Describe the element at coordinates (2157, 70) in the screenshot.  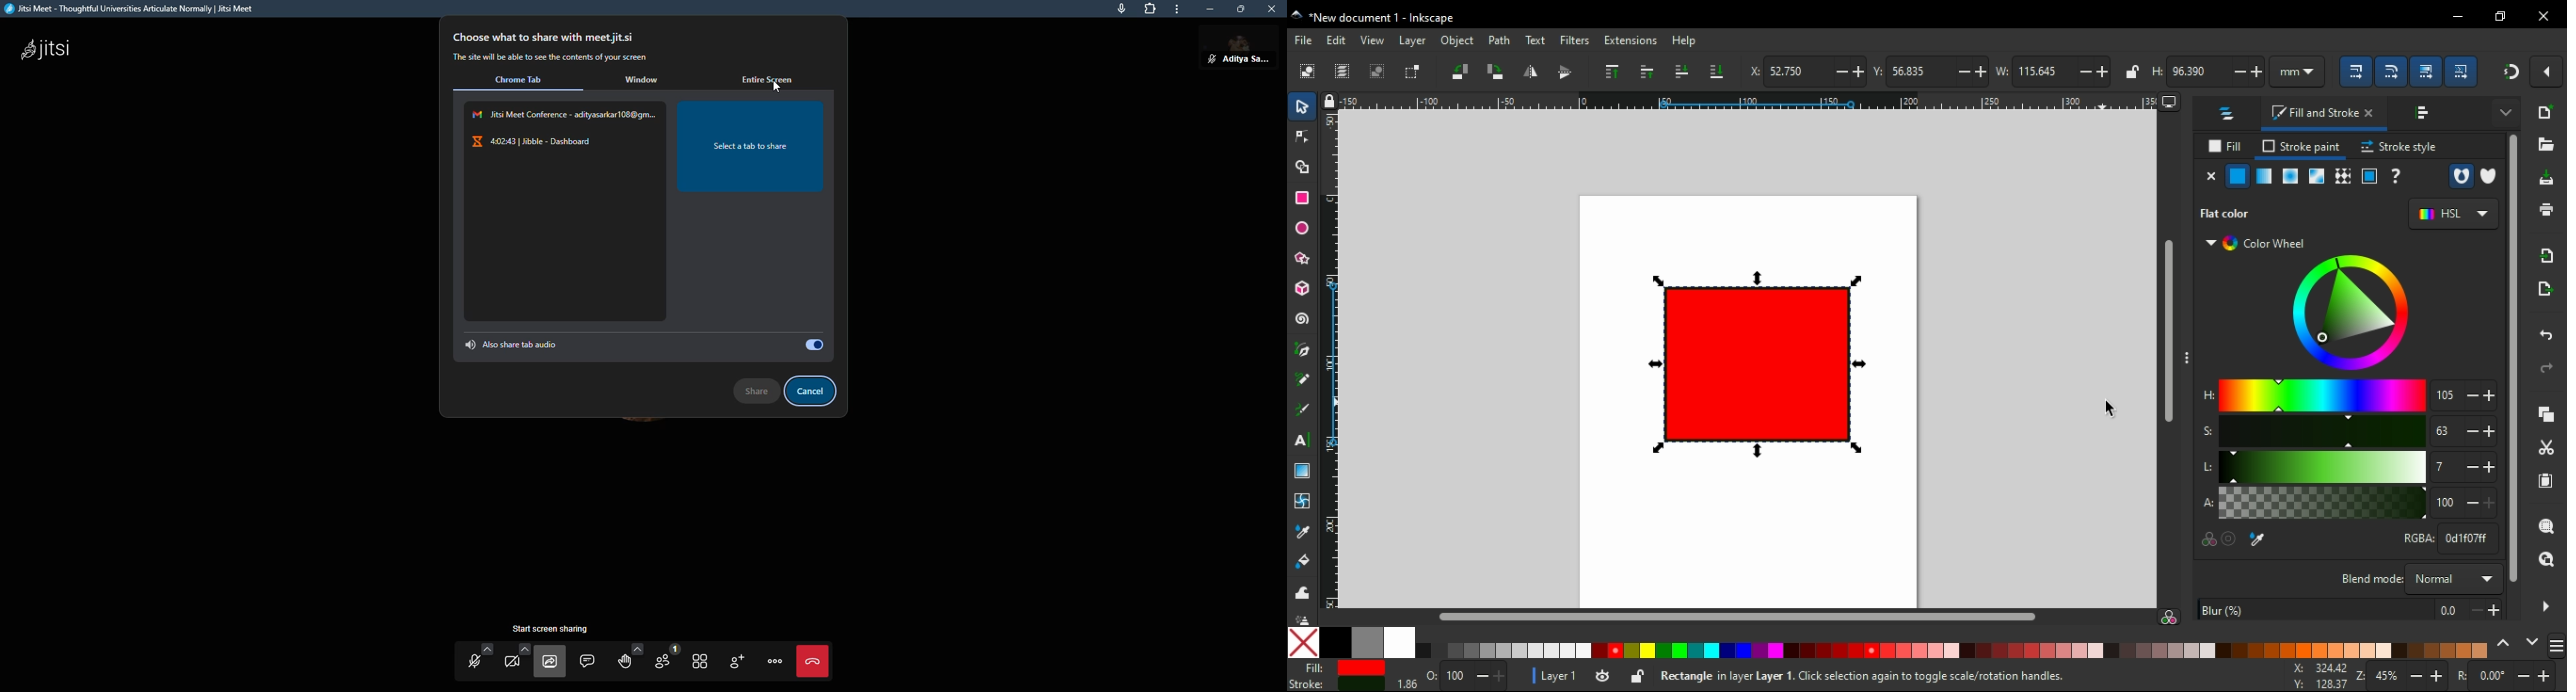
I see `height of selection` at that location.